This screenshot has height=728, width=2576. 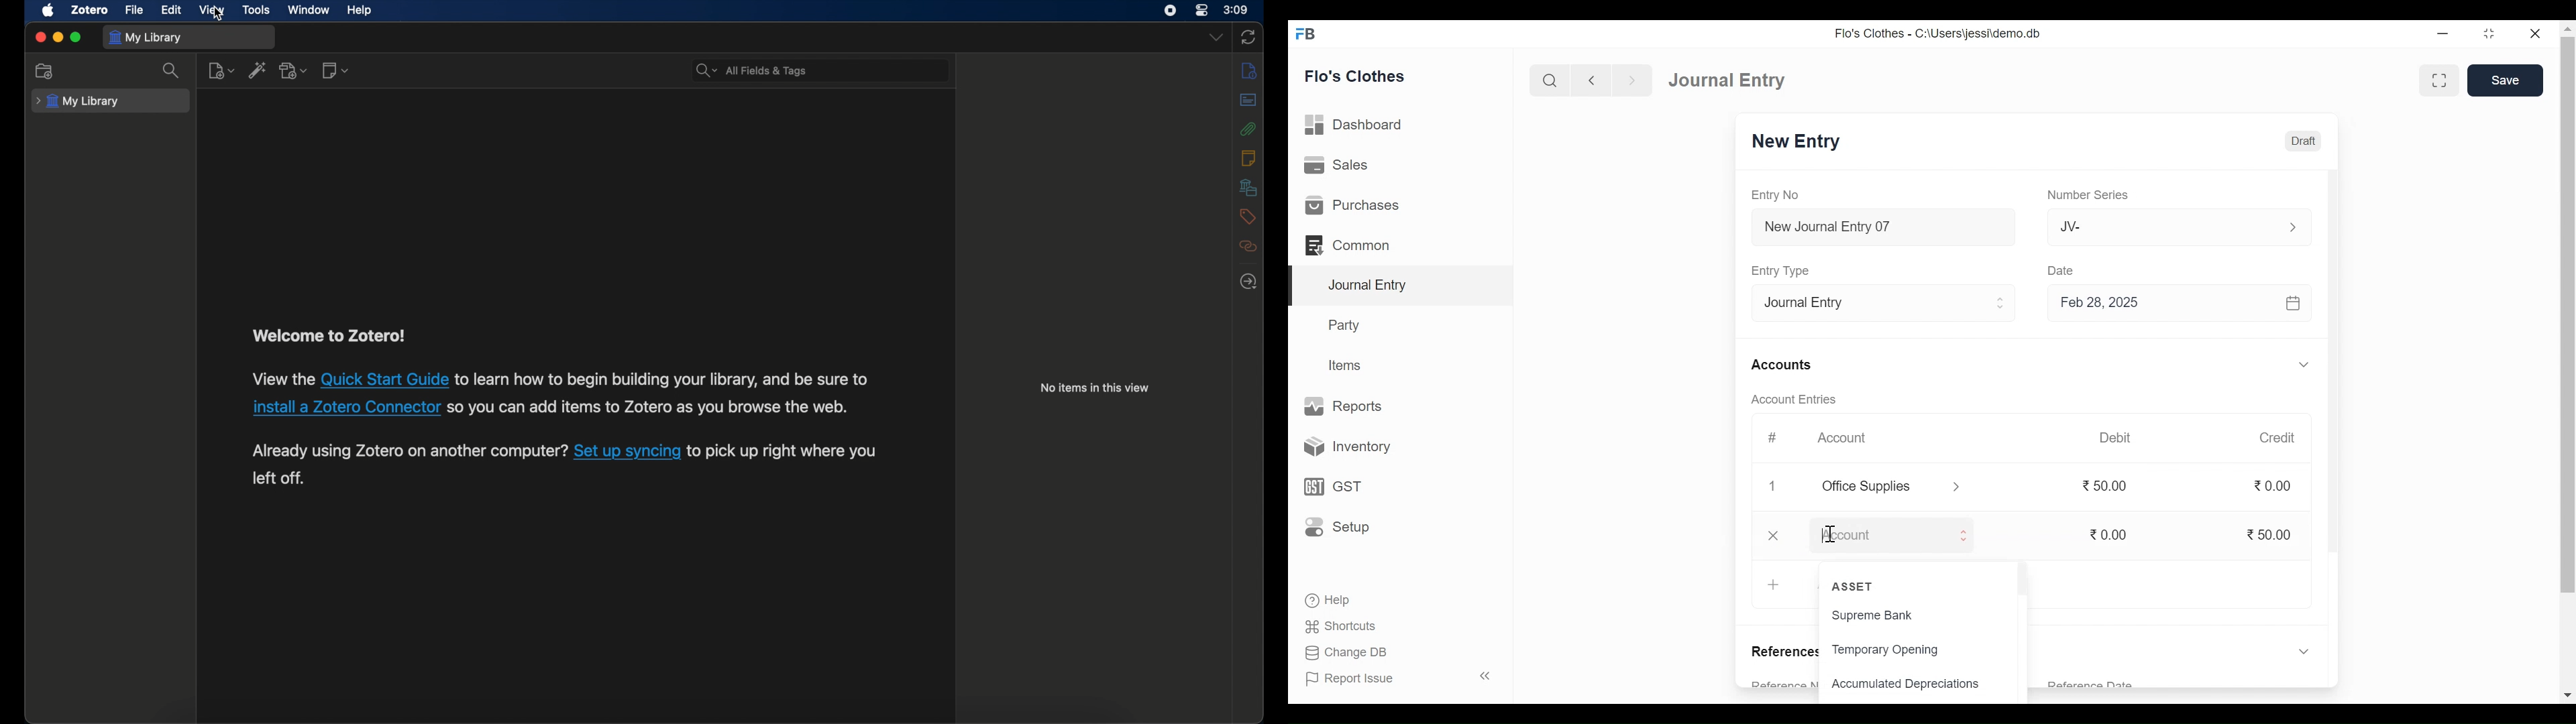 I want to click on video, so click(x=211, y=9).